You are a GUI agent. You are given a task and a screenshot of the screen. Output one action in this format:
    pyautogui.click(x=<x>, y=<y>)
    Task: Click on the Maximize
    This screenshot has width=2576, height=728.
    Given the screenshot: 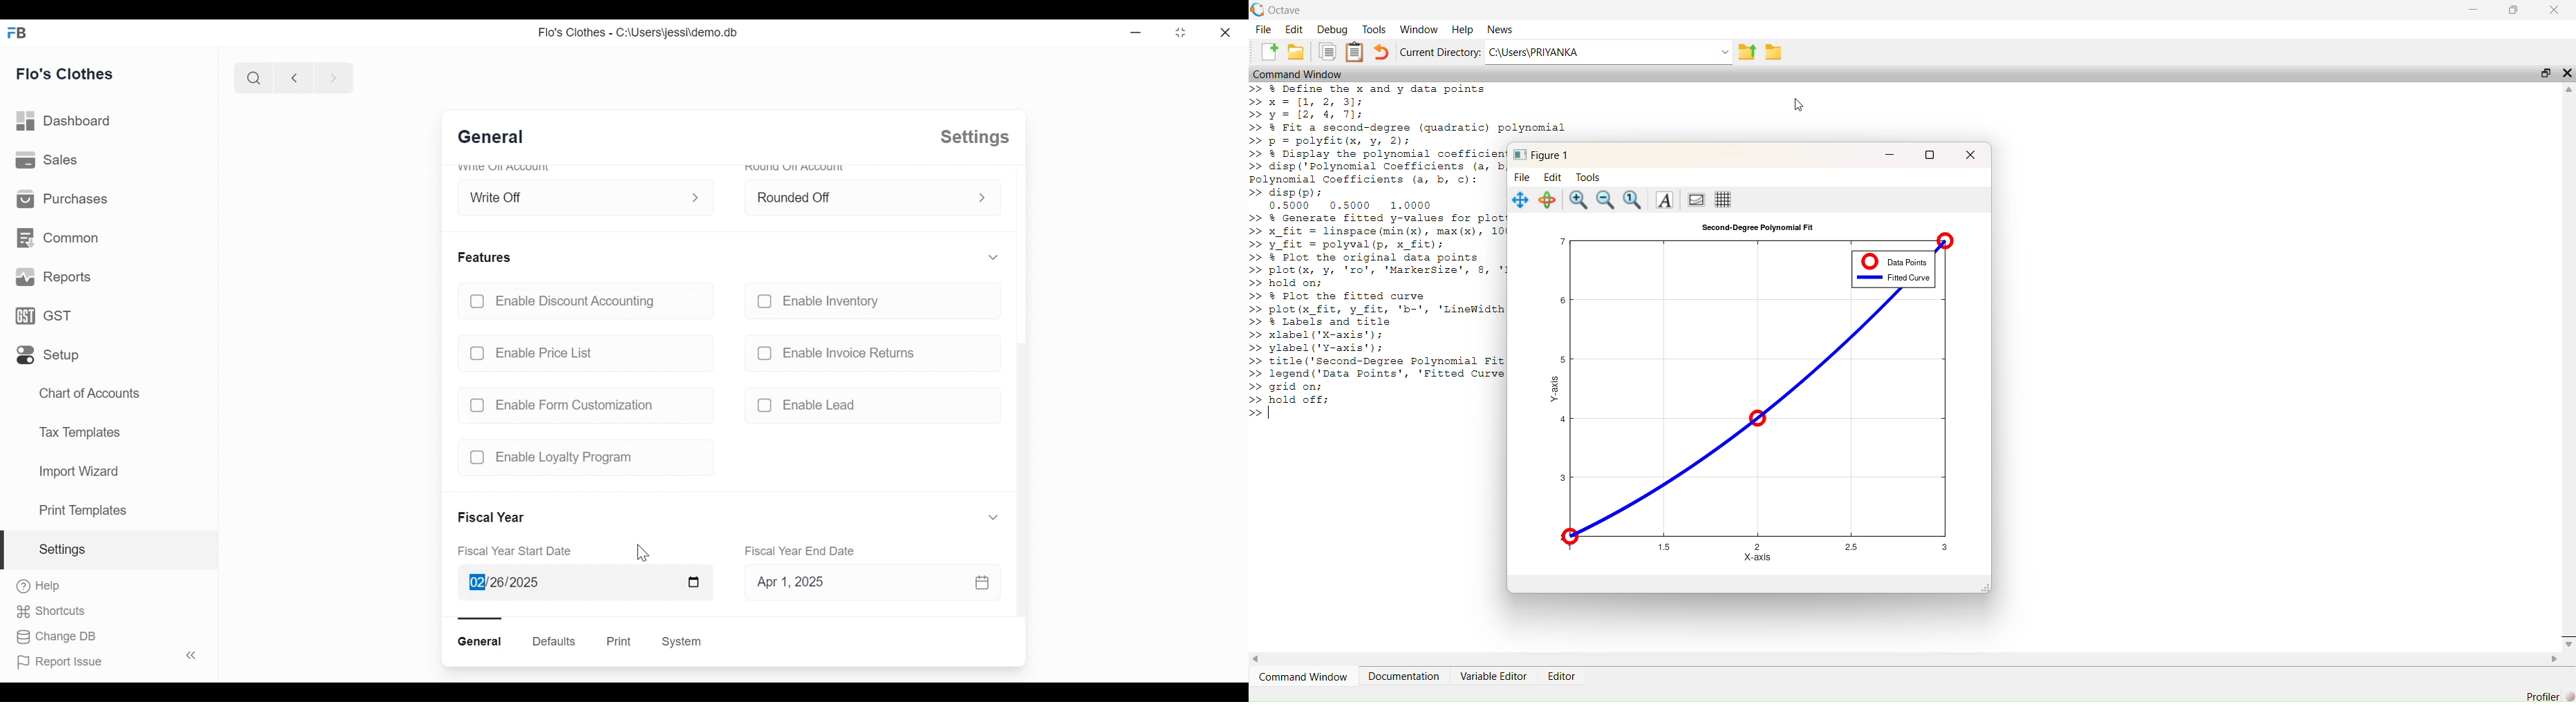 What is the action you would take?
    pyautogui.click(x=1932, y=153)
    